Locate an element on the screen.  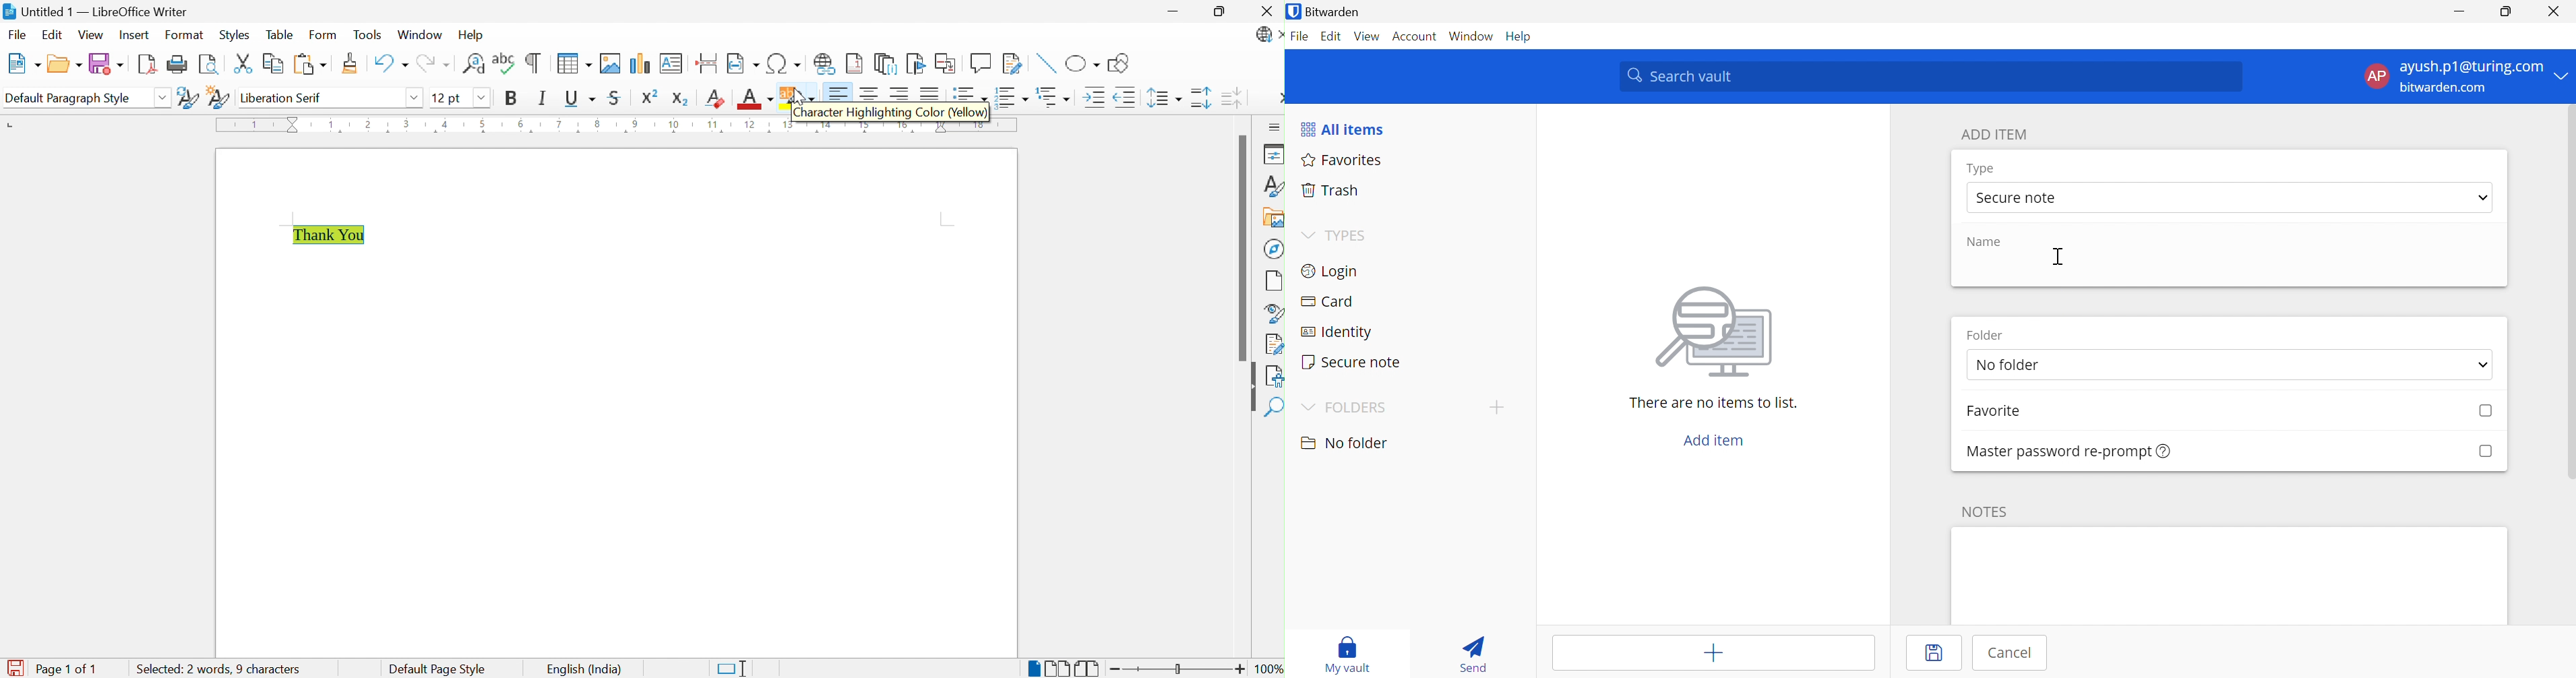
Drop Down is located at coordinates (416, 98).